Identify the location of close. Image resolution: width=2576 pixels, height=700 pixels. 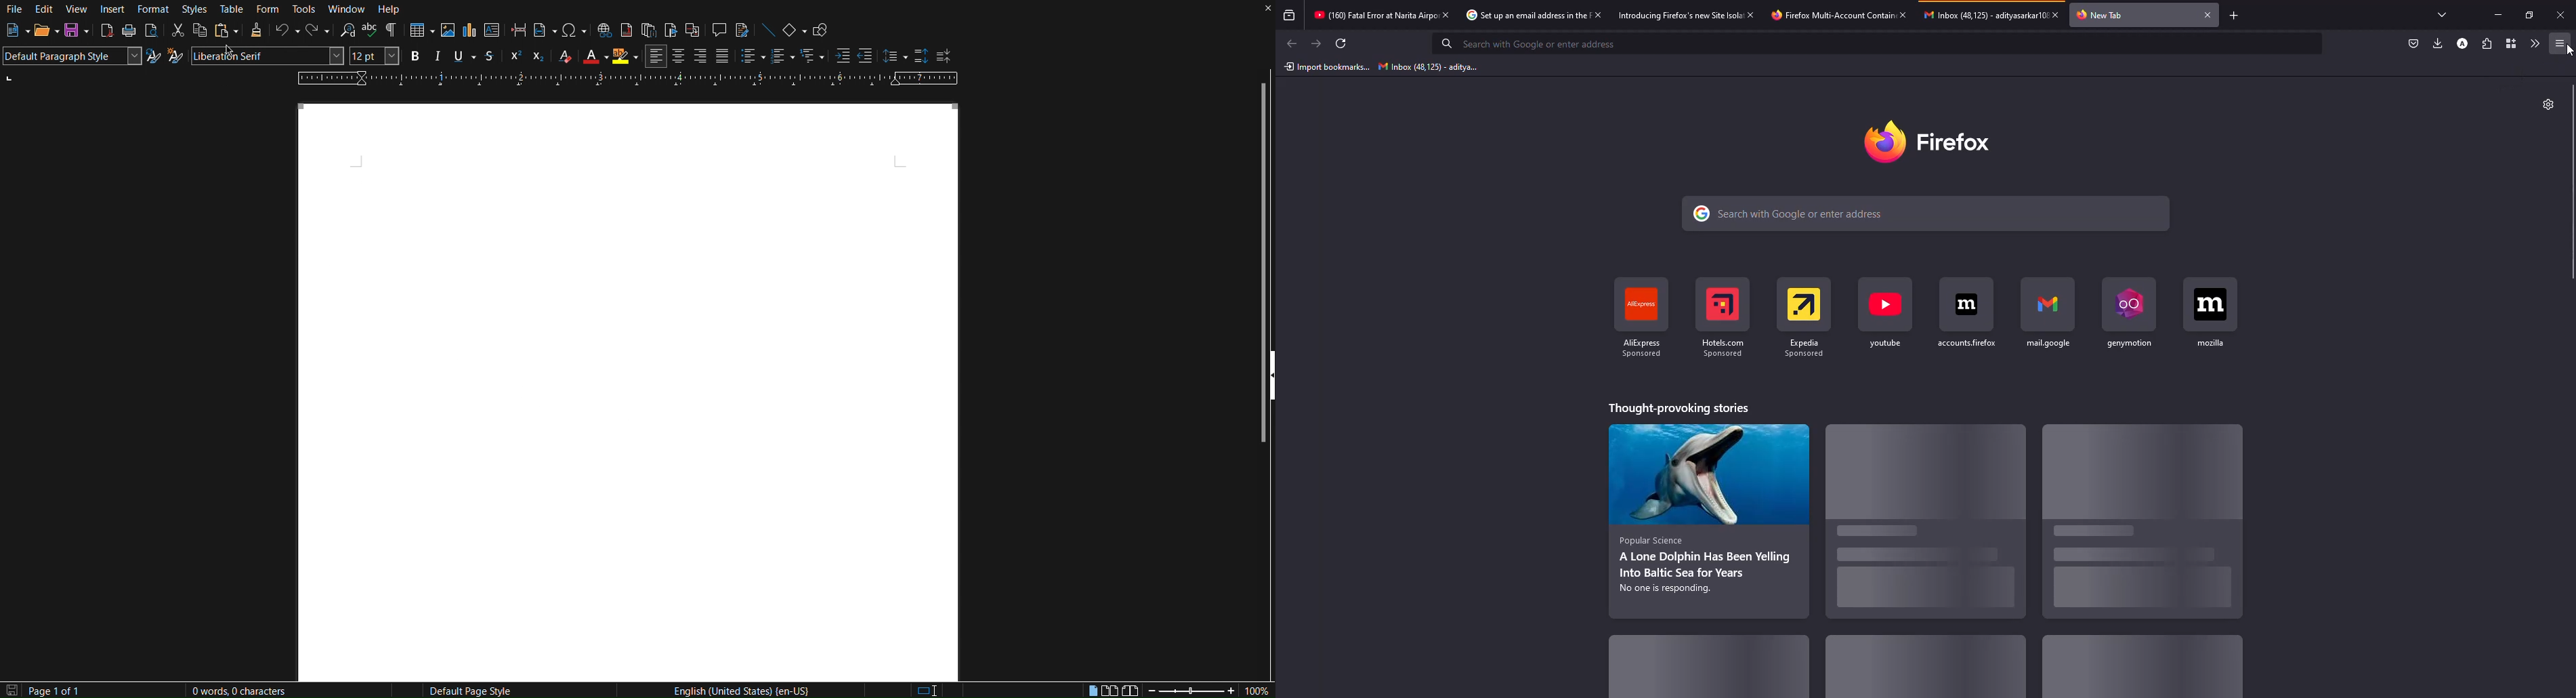
(1597, 14).